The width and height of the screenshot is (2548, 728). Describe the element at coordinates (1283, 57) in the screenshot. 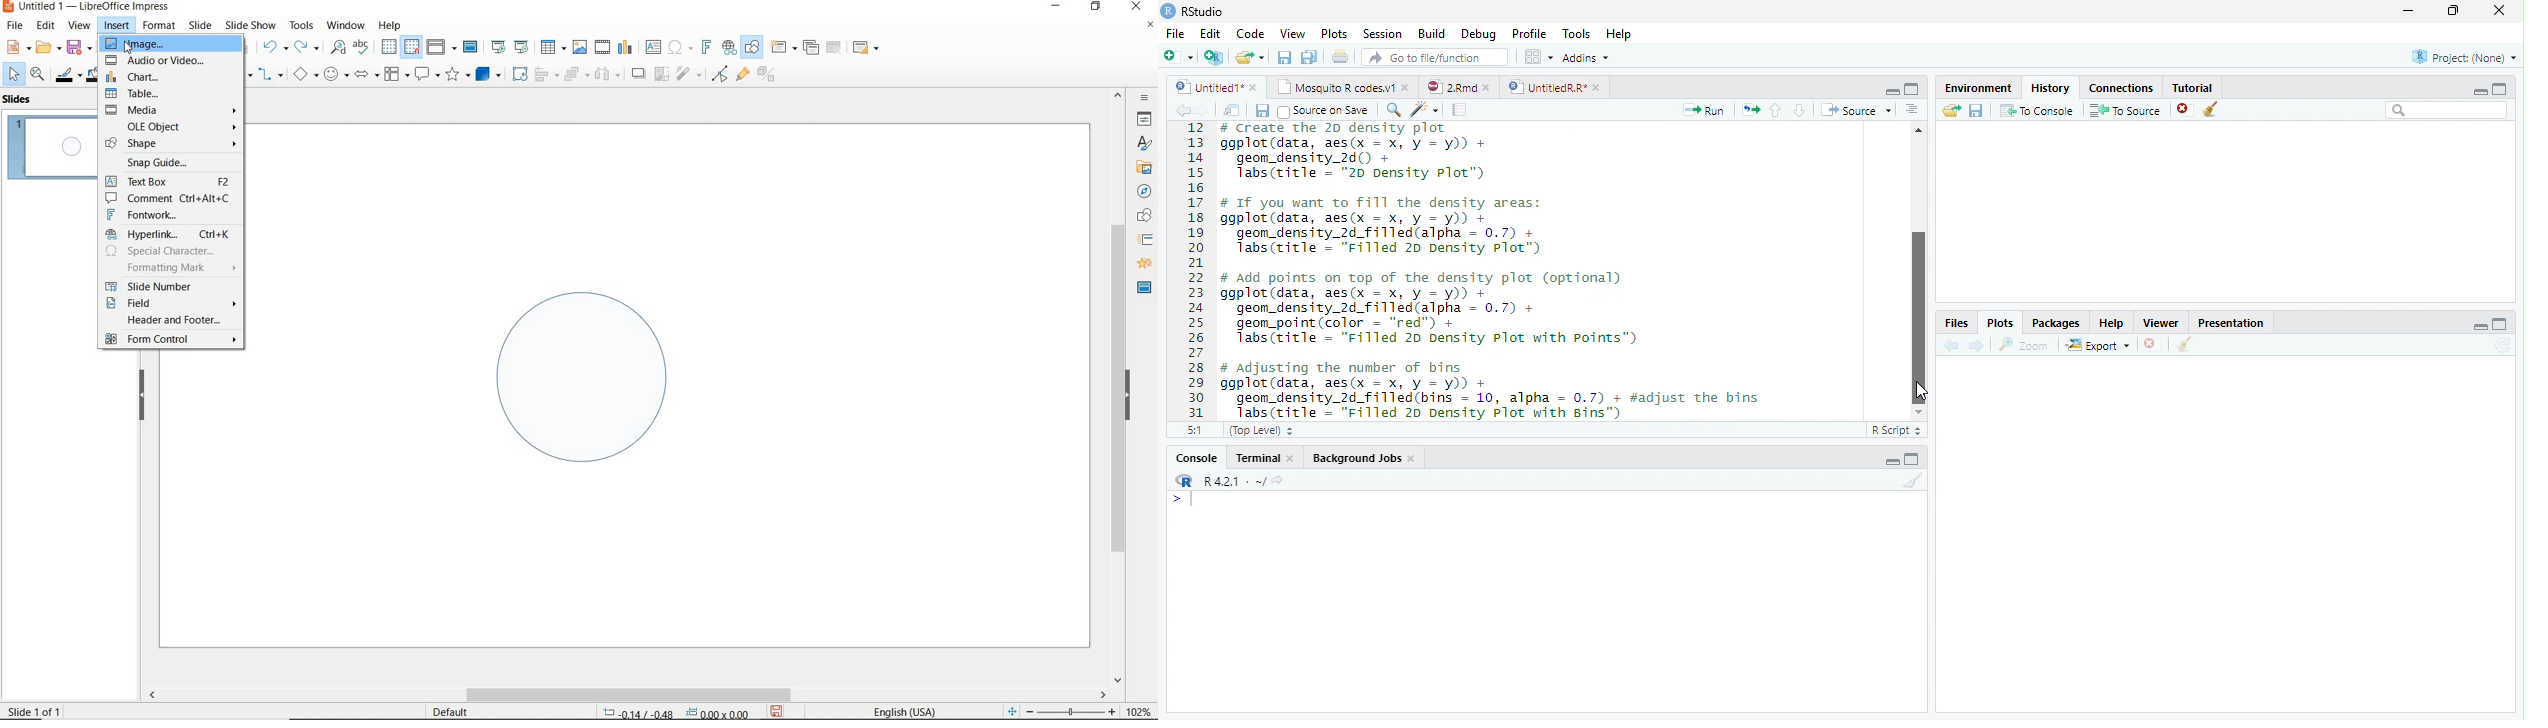

I see `save current document` at that location.